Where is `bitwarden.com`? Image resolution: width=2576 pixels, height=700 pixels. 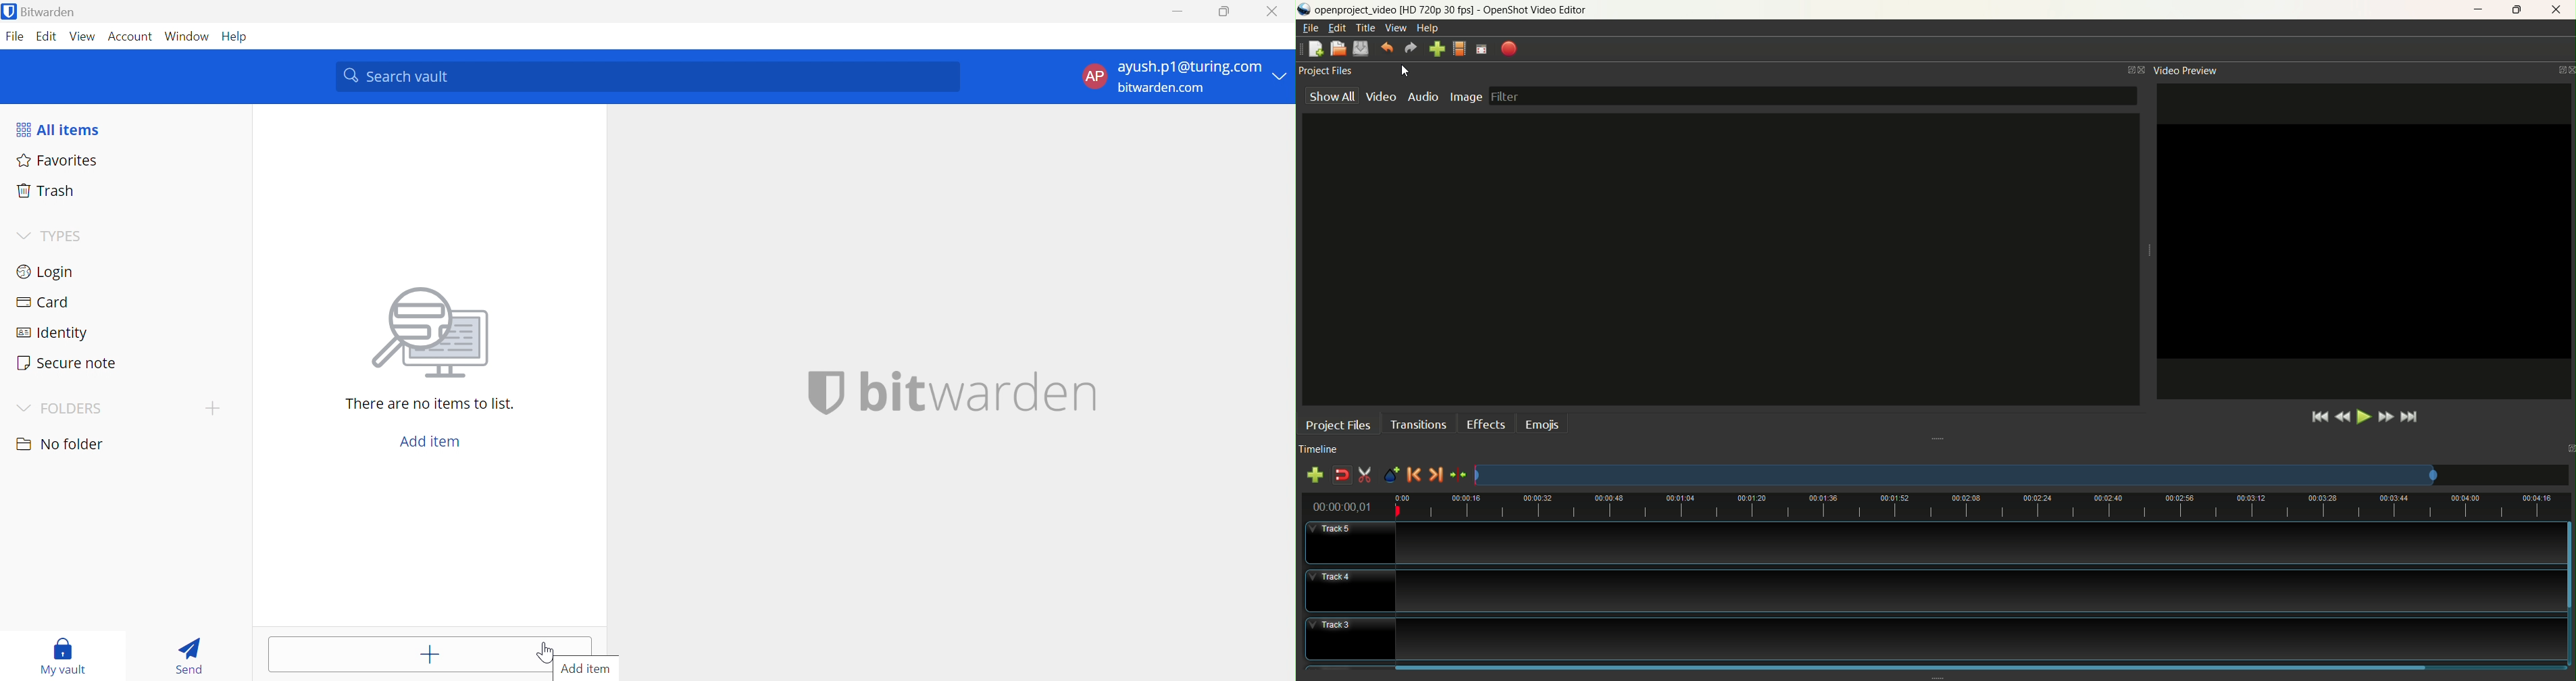
bitwarden.com is located at coordinates (1167, 89).